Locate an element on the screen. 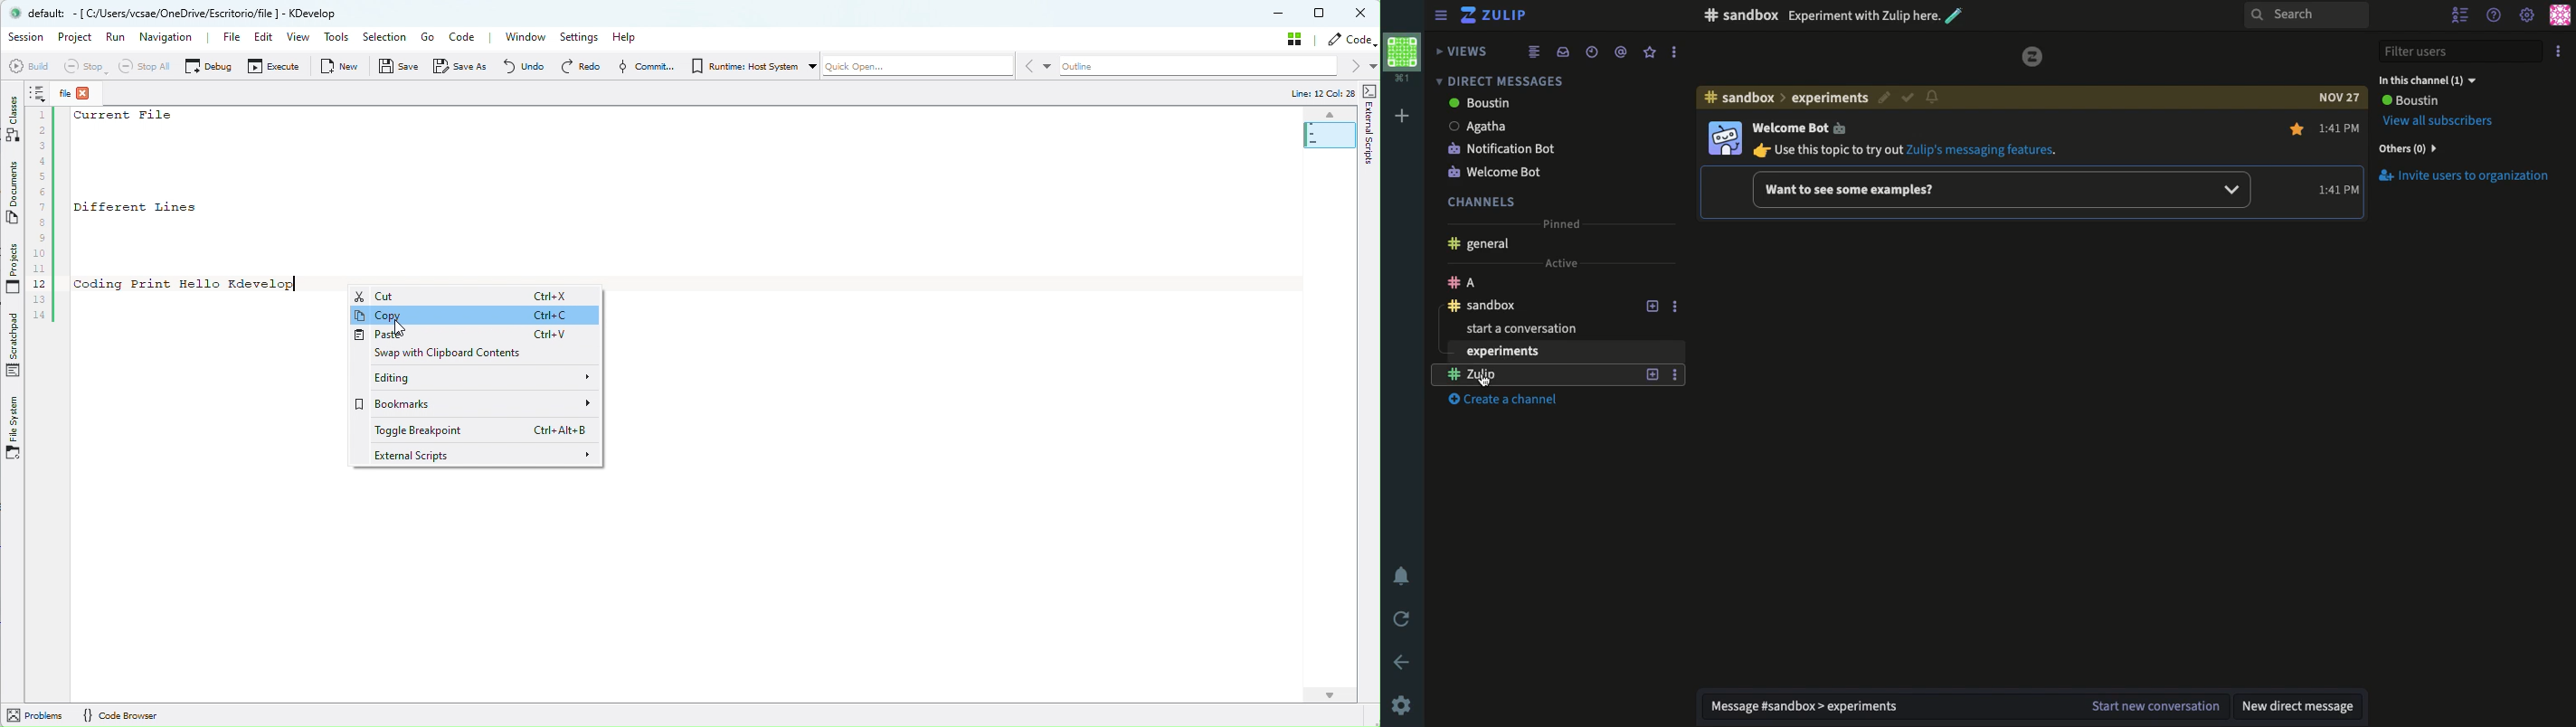  options is located at coordinates (1675, 377).